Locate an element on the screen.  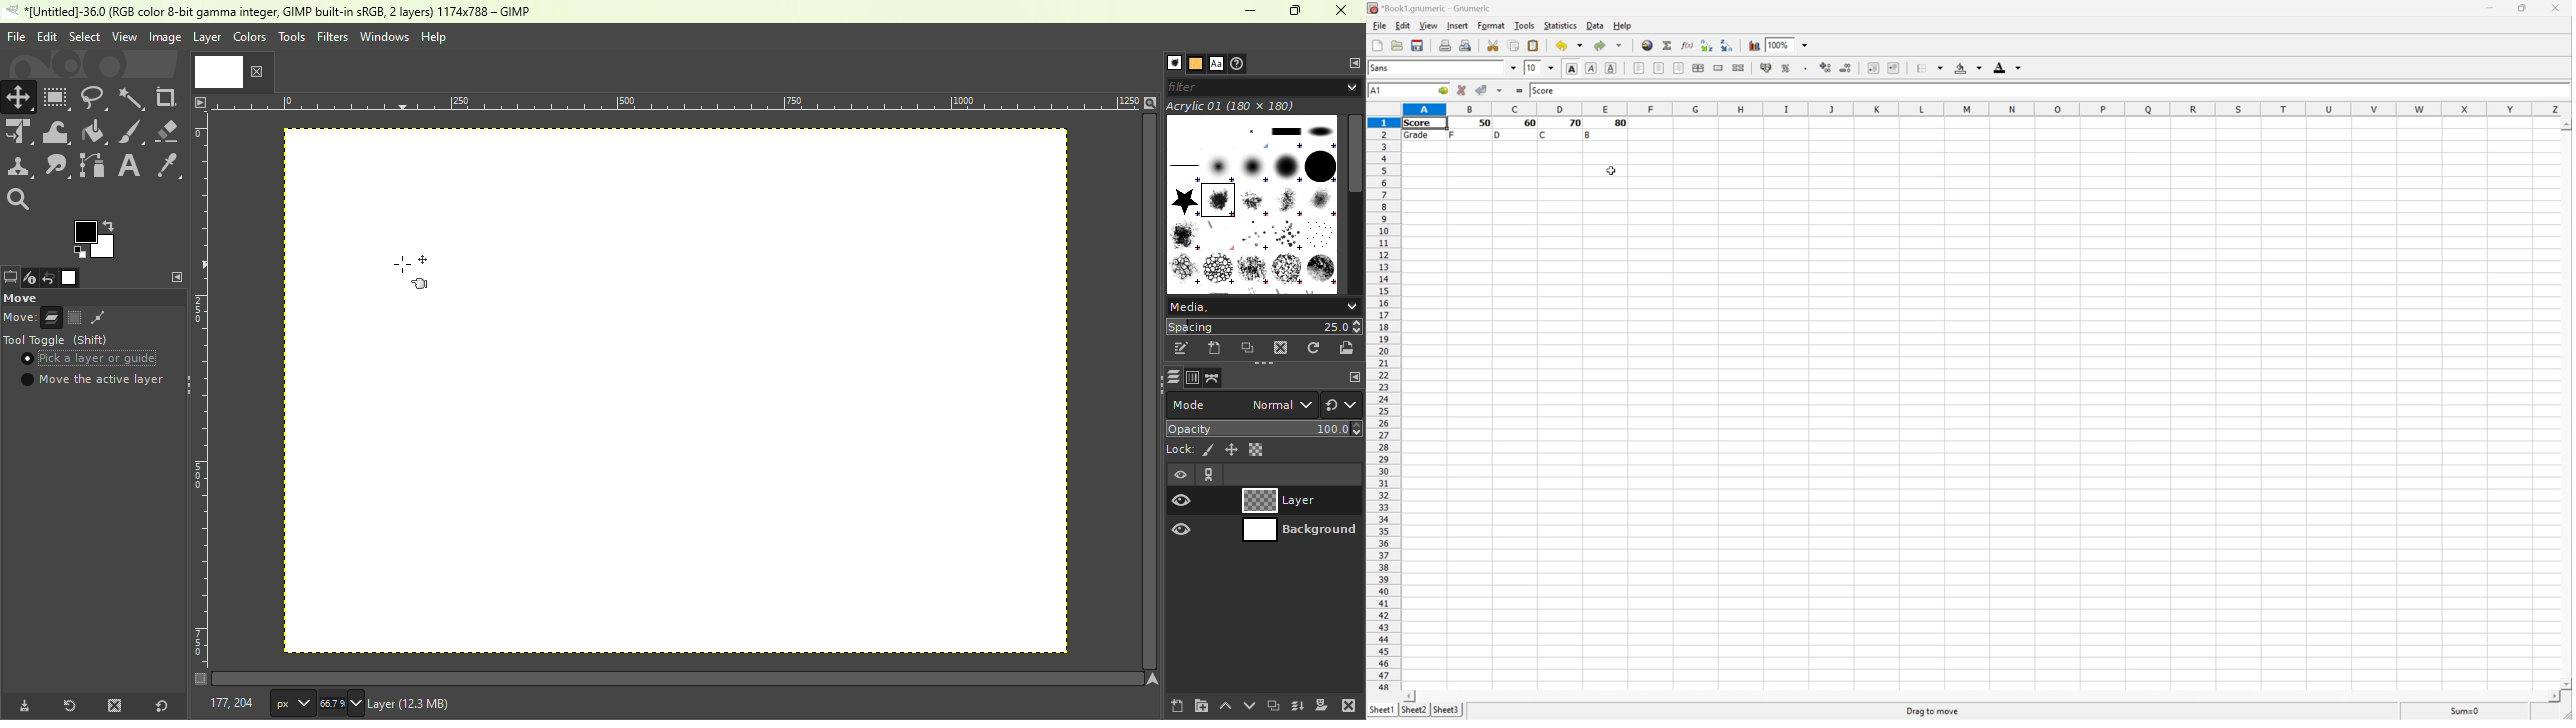
60 is located at coordinates (1528, 123).